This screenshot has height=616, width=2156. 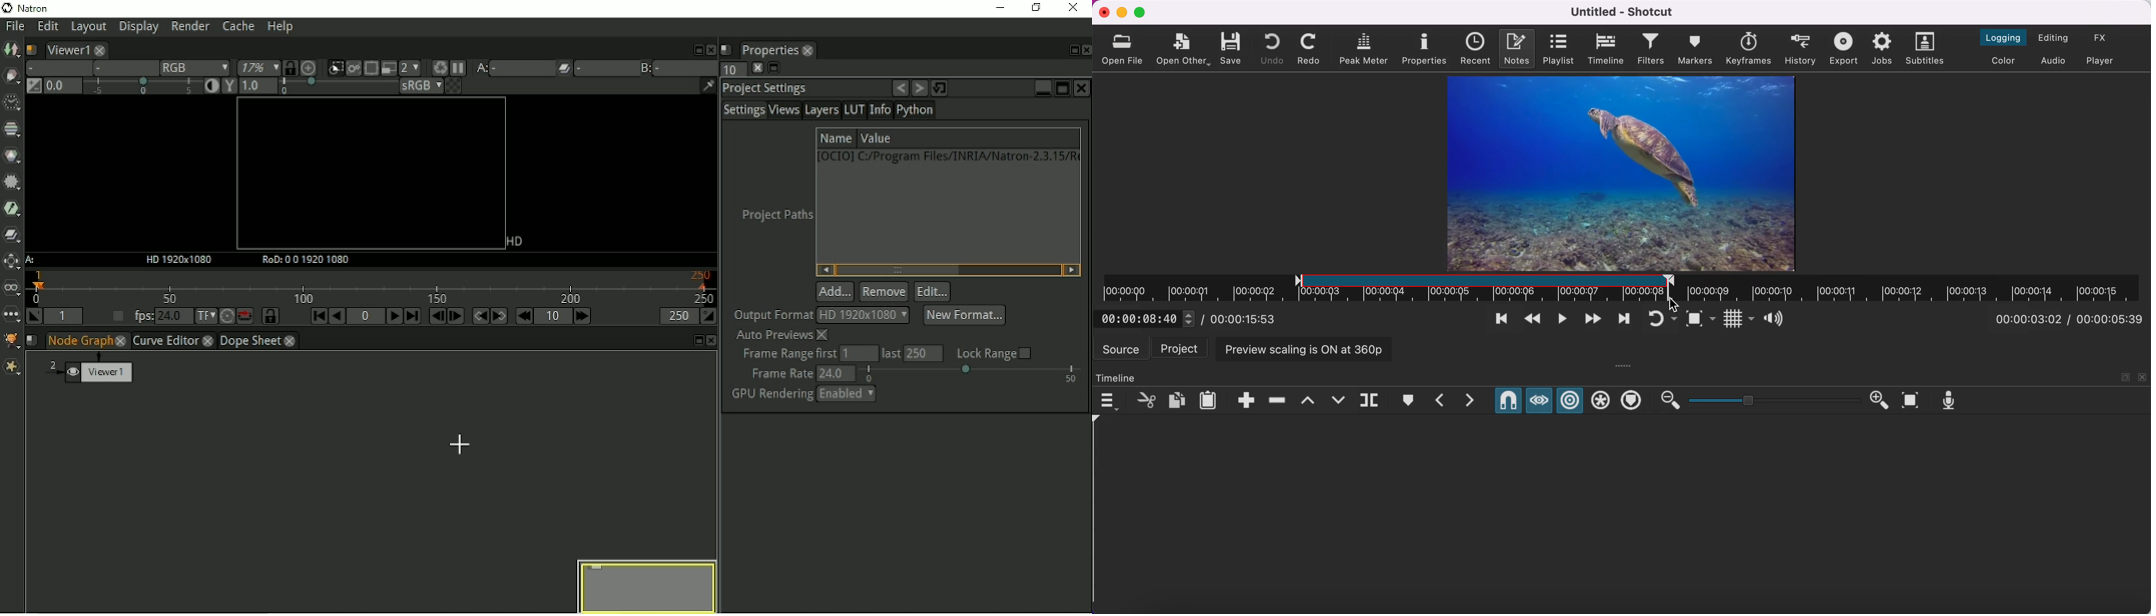 What do you see at coordinates (2105, 62) in the screenshot?
I see `switch to player only layout` at bounding box center [2105, 62].